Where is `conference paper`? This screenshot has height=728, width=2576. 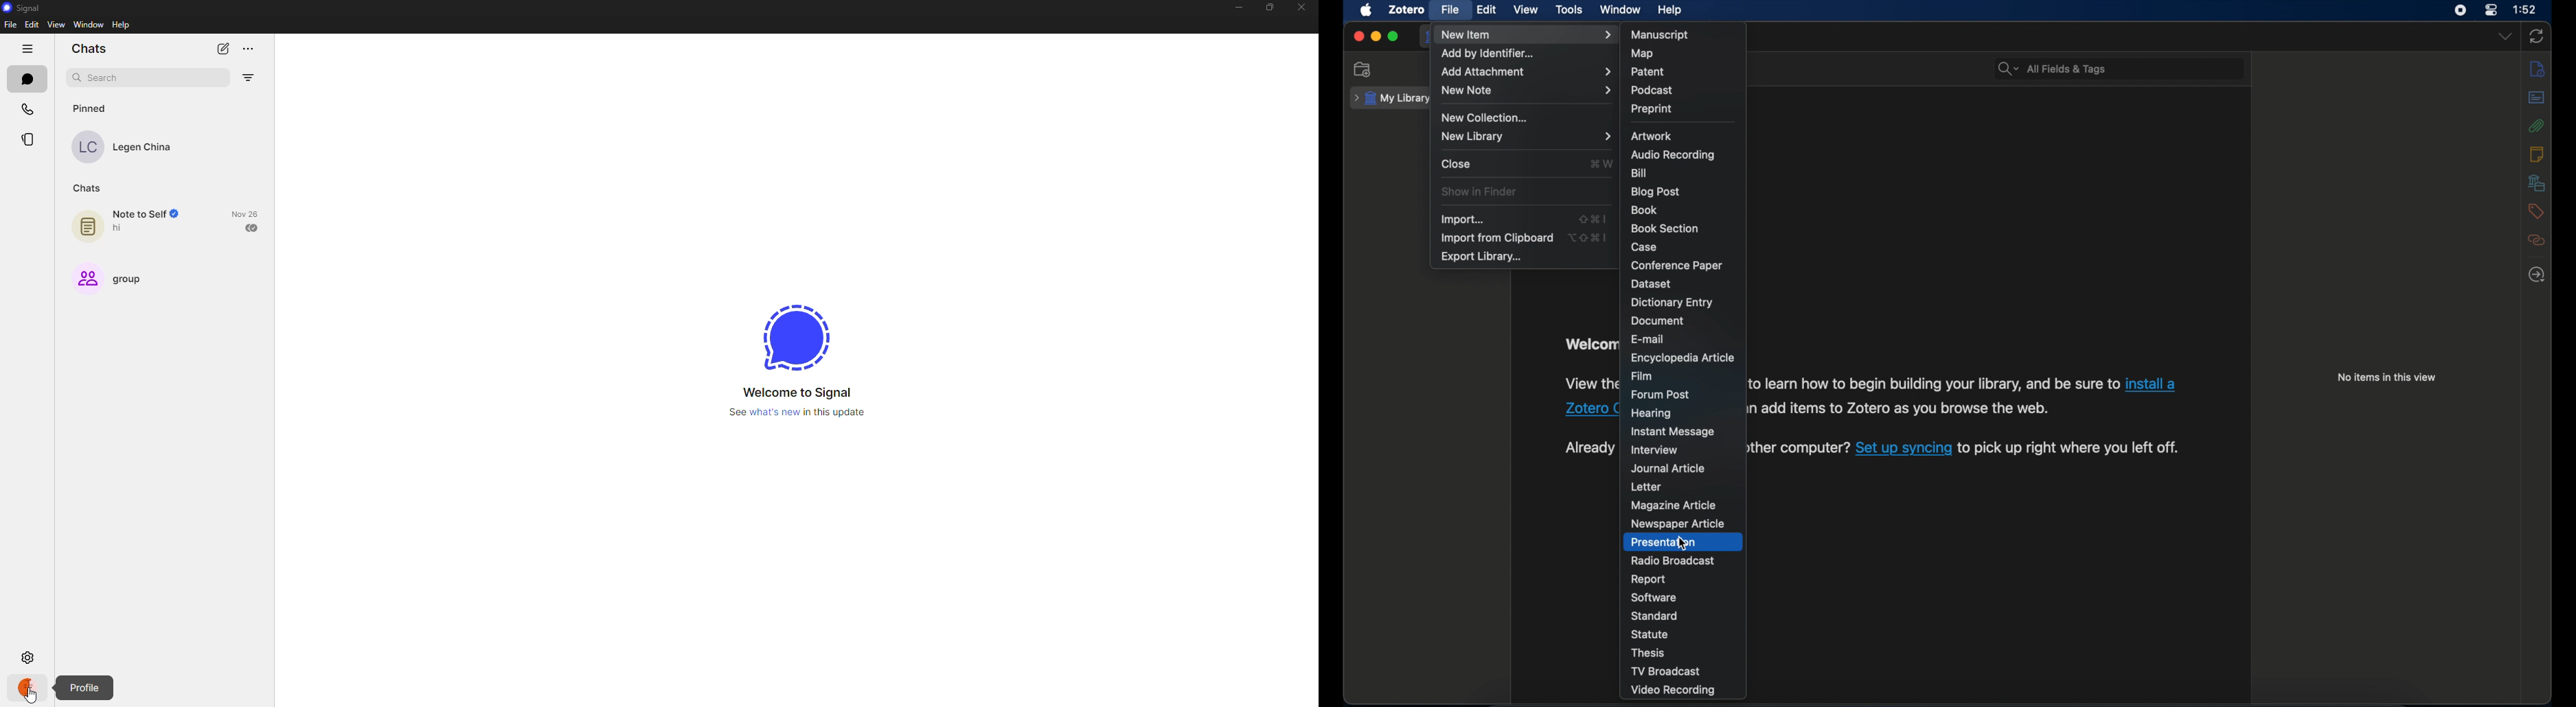 conference paper is located at coordinates (1677, 264).